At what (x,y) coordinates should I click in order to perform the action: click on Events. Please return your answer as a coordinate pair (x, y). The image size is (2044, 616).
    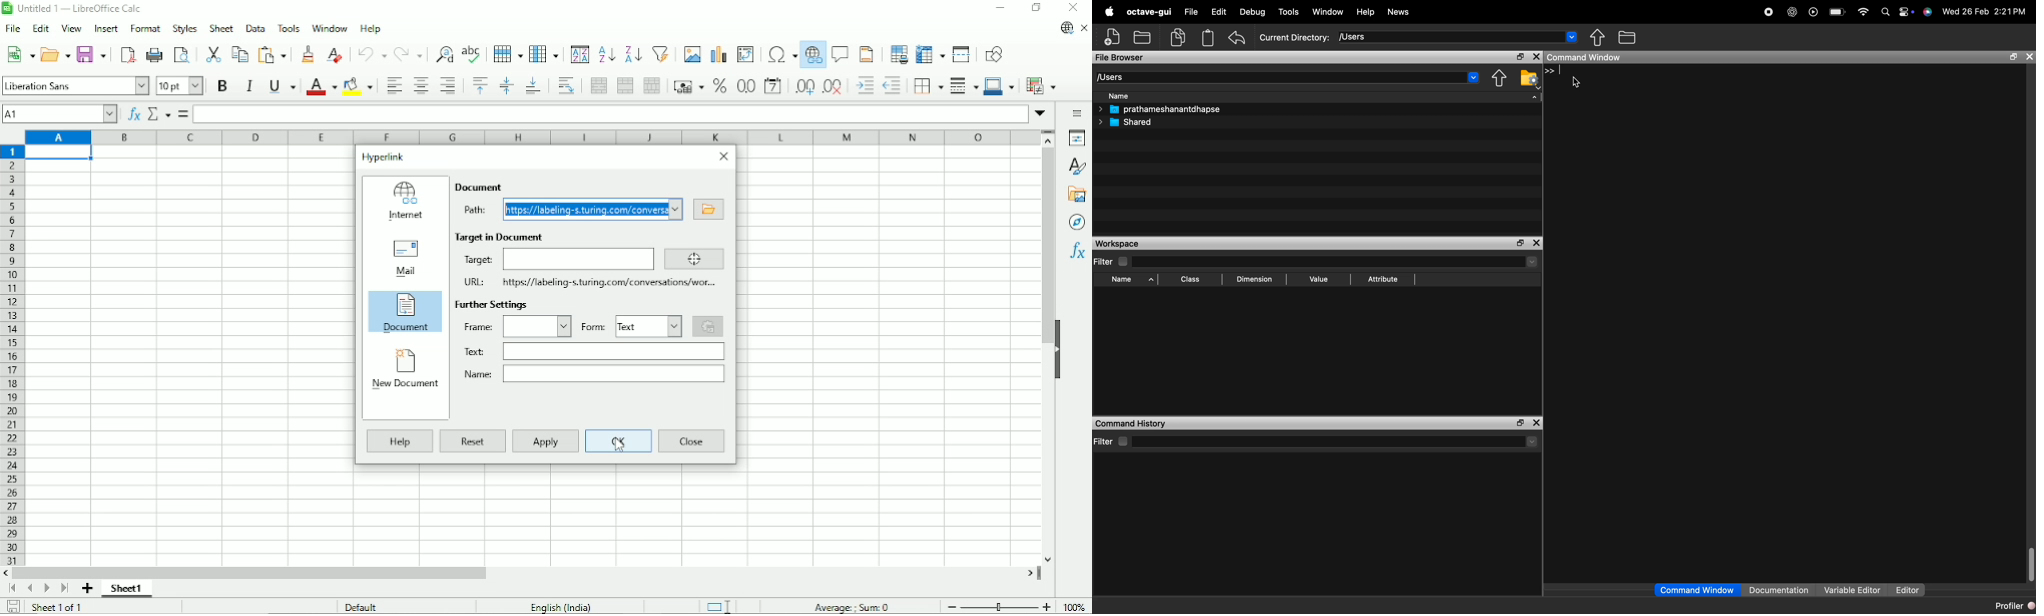
    Looking at the image, I should click on (709, 327).